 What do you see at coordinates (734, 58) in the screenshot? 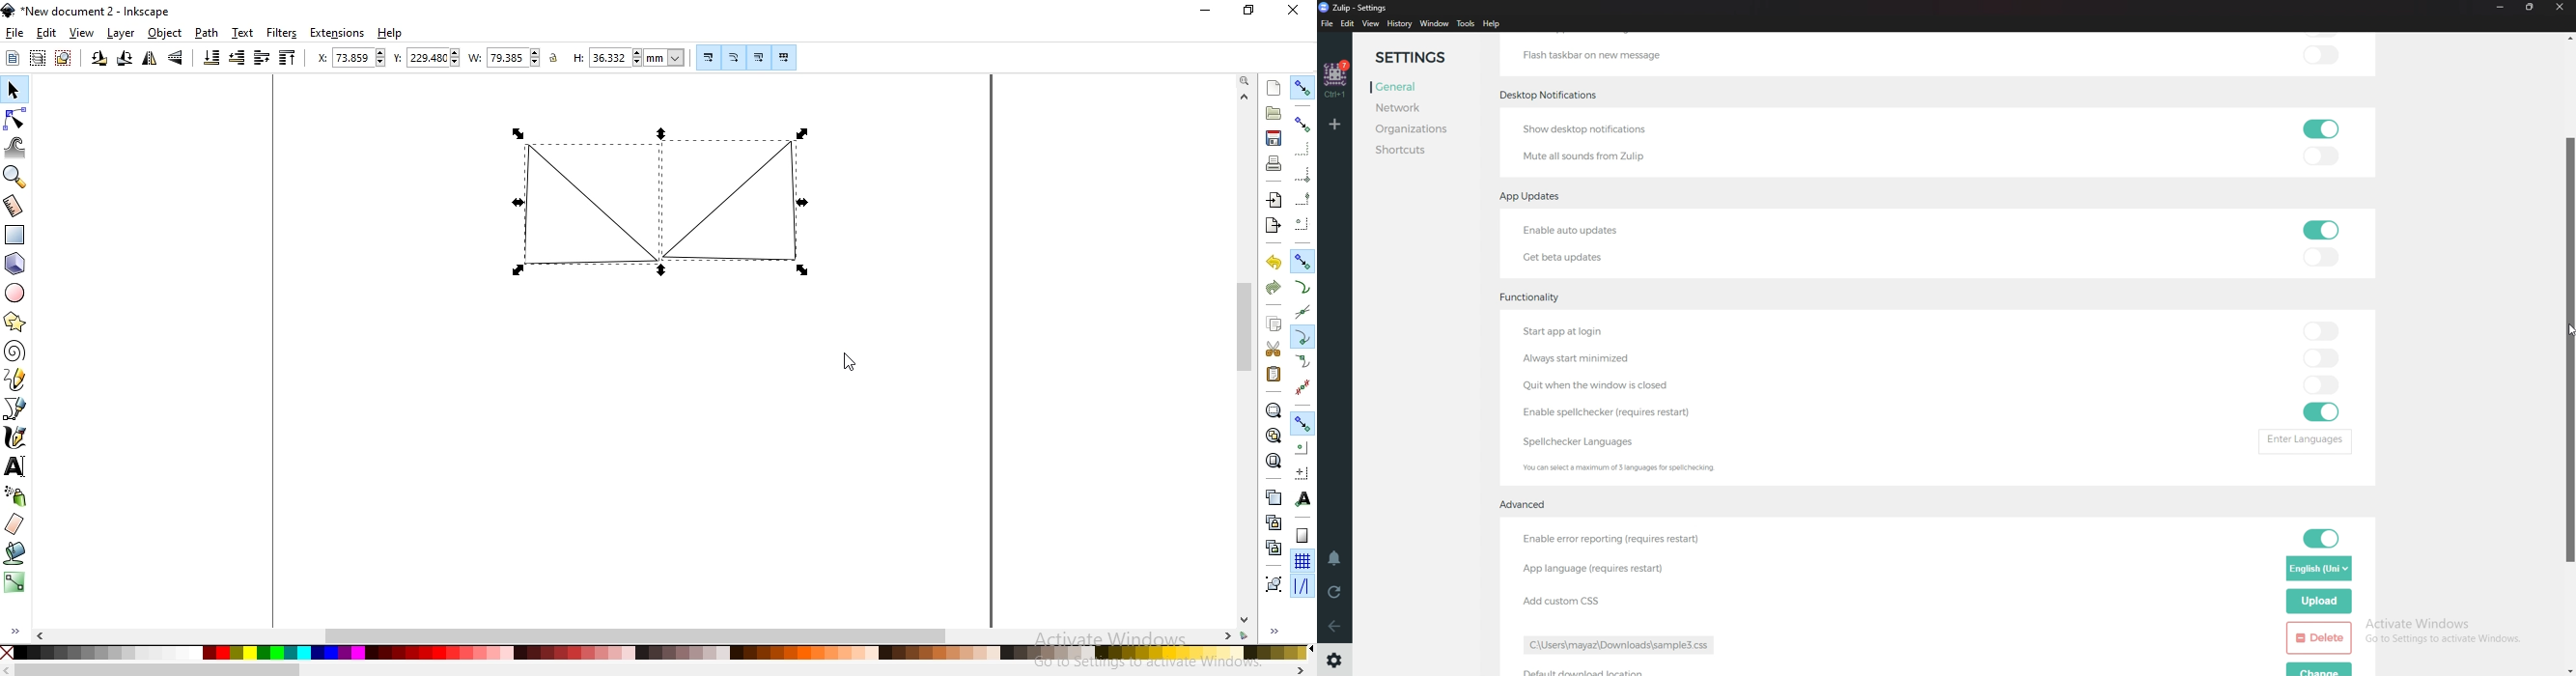
I see `when scaling rectangles, scale the radii of rounded corners` at bounding box center [734, 58].